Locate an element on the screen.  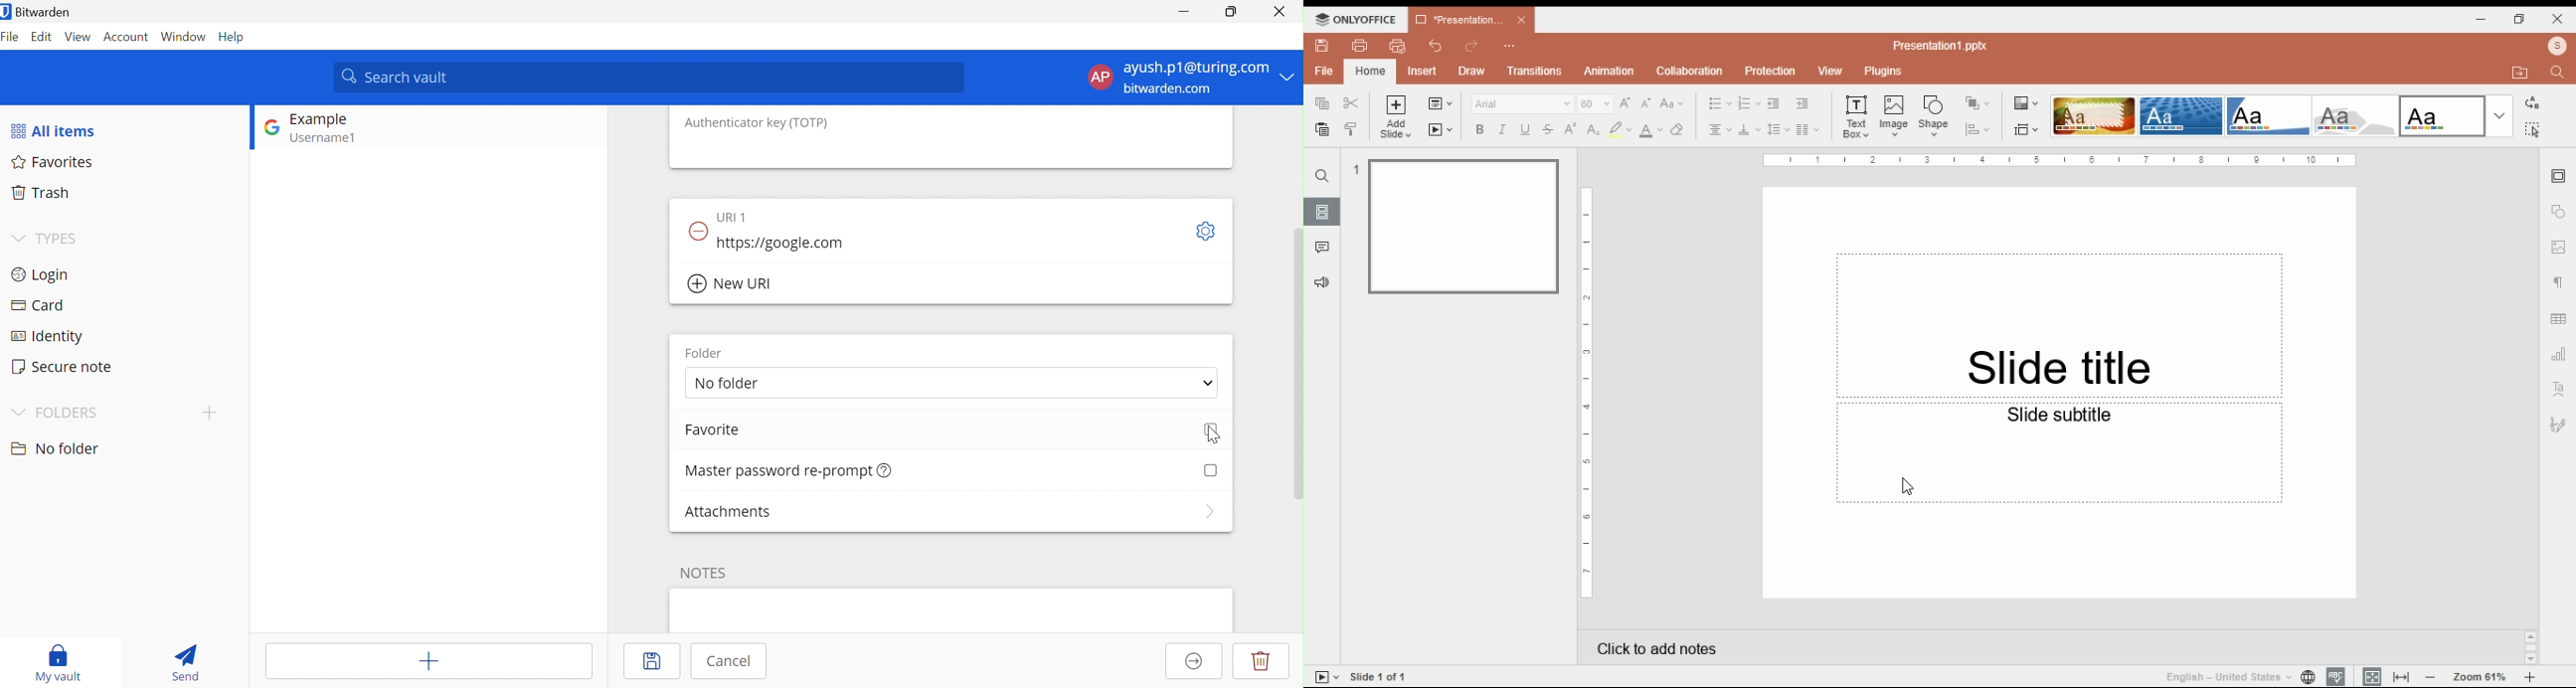
fit to slide is located at coordinates (2372, 676).